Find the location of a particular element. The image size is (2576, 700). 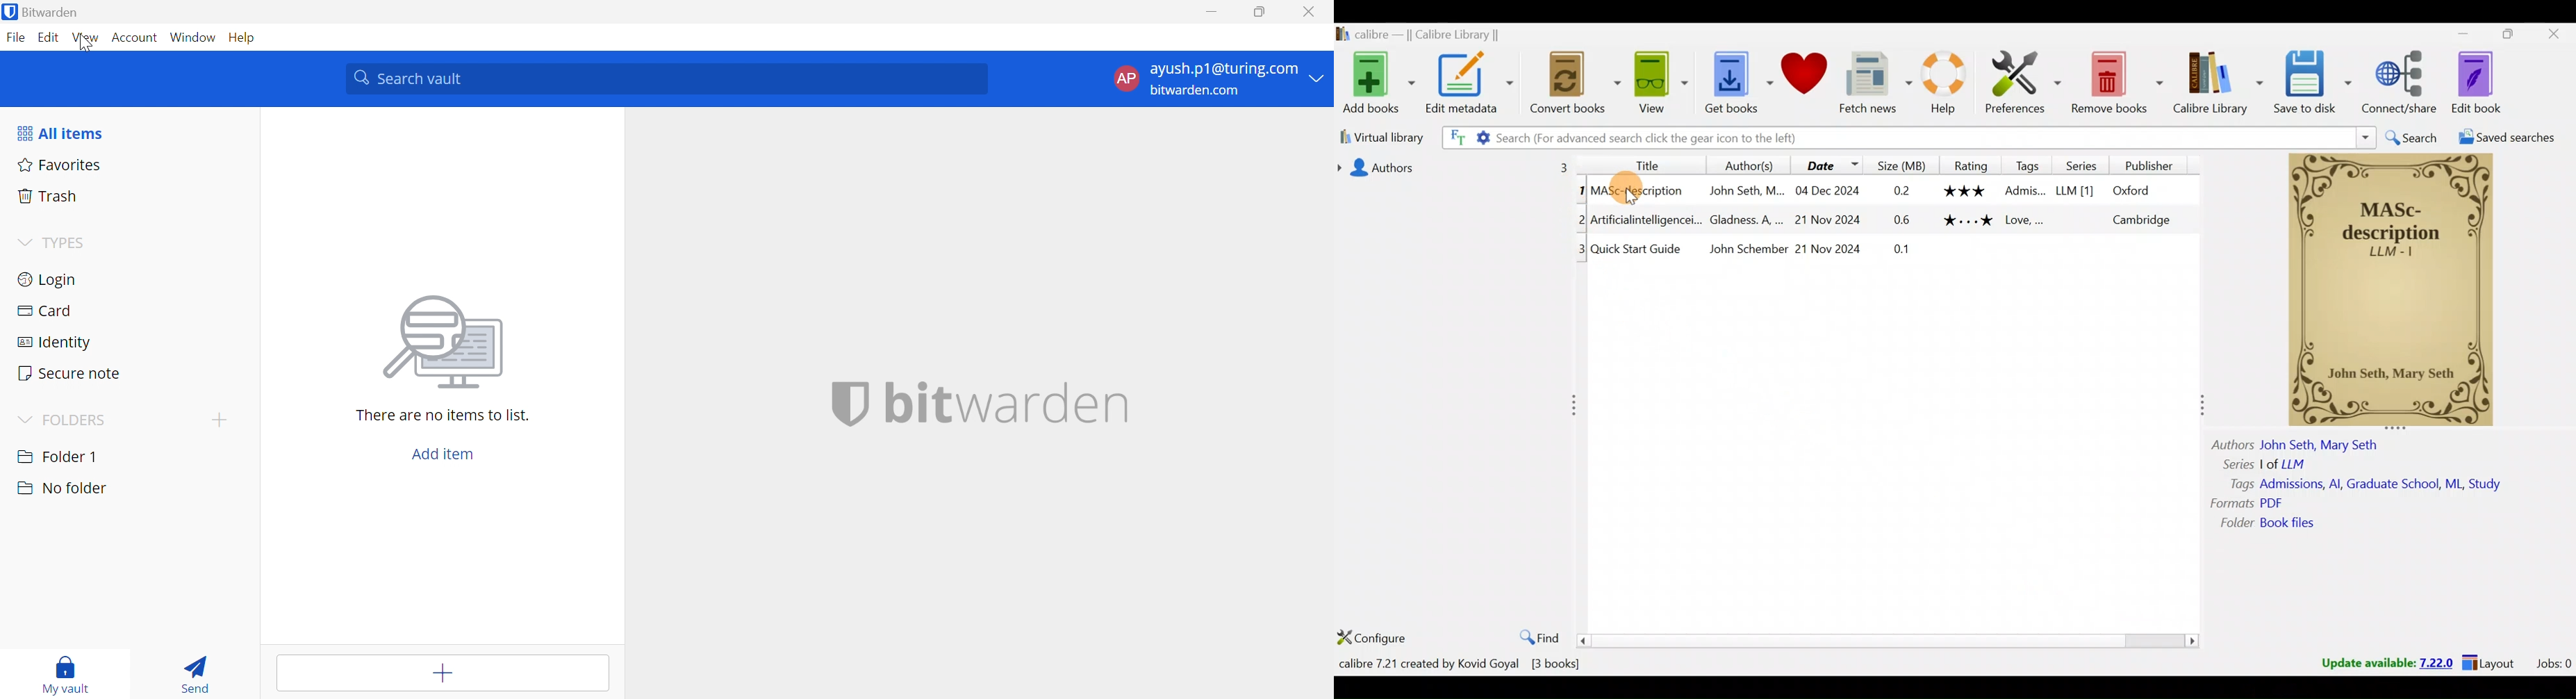

 is located at coordinates (2235, 484).